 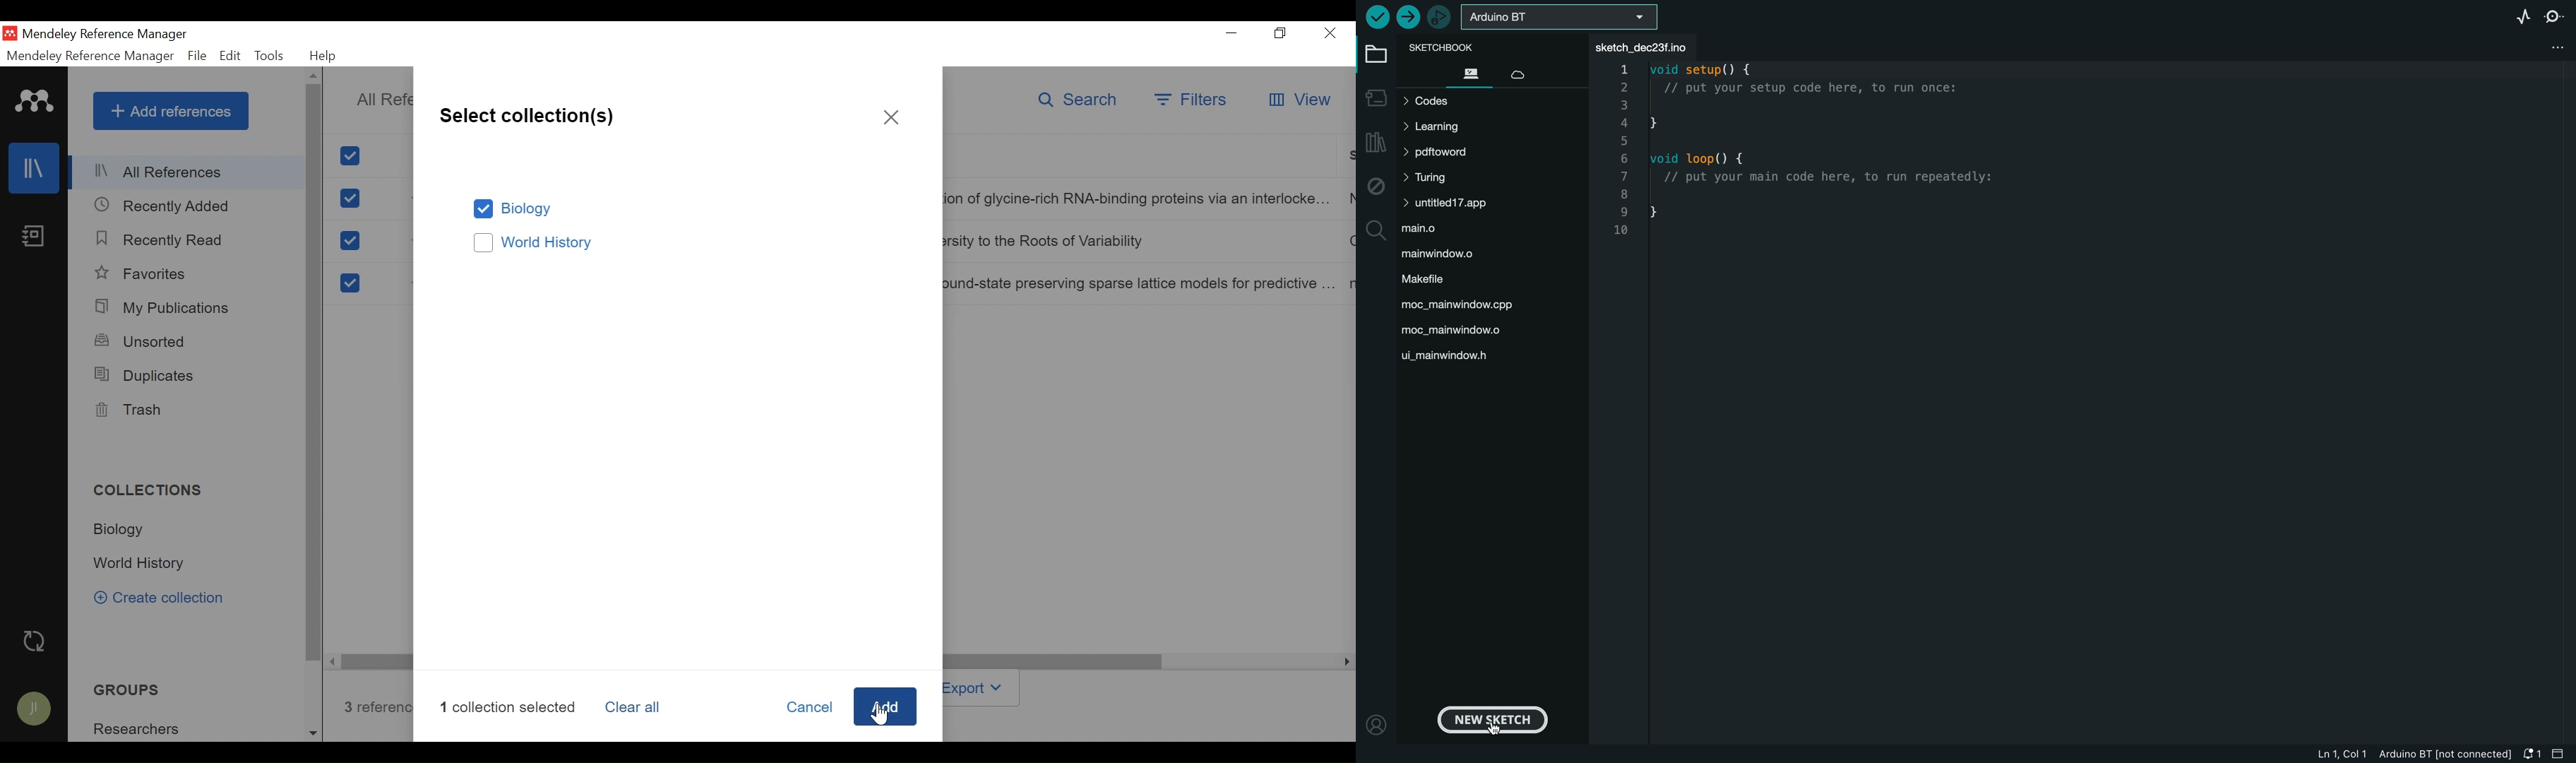 What do you see at coordinates (1281, 33) in the screenshot?
I see `Restore` at bounding box center [1281, 33].